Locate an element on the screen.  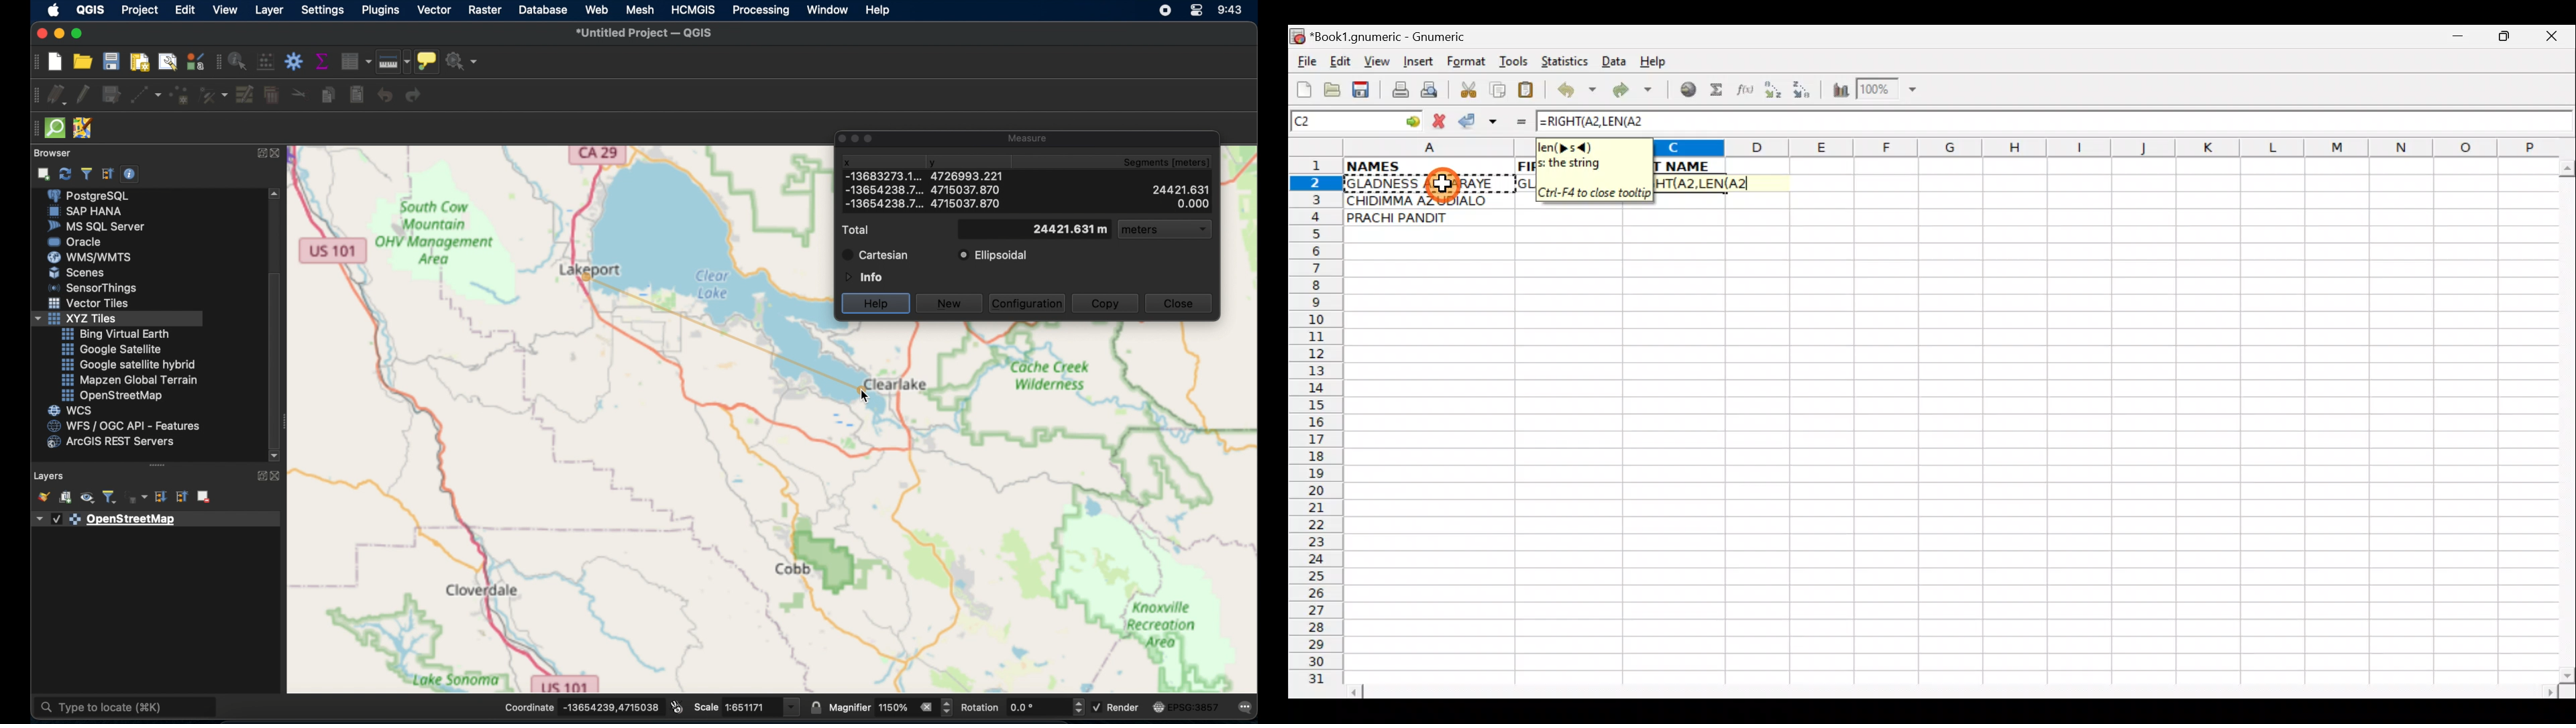
Help is located at coordinates (1654, 62).